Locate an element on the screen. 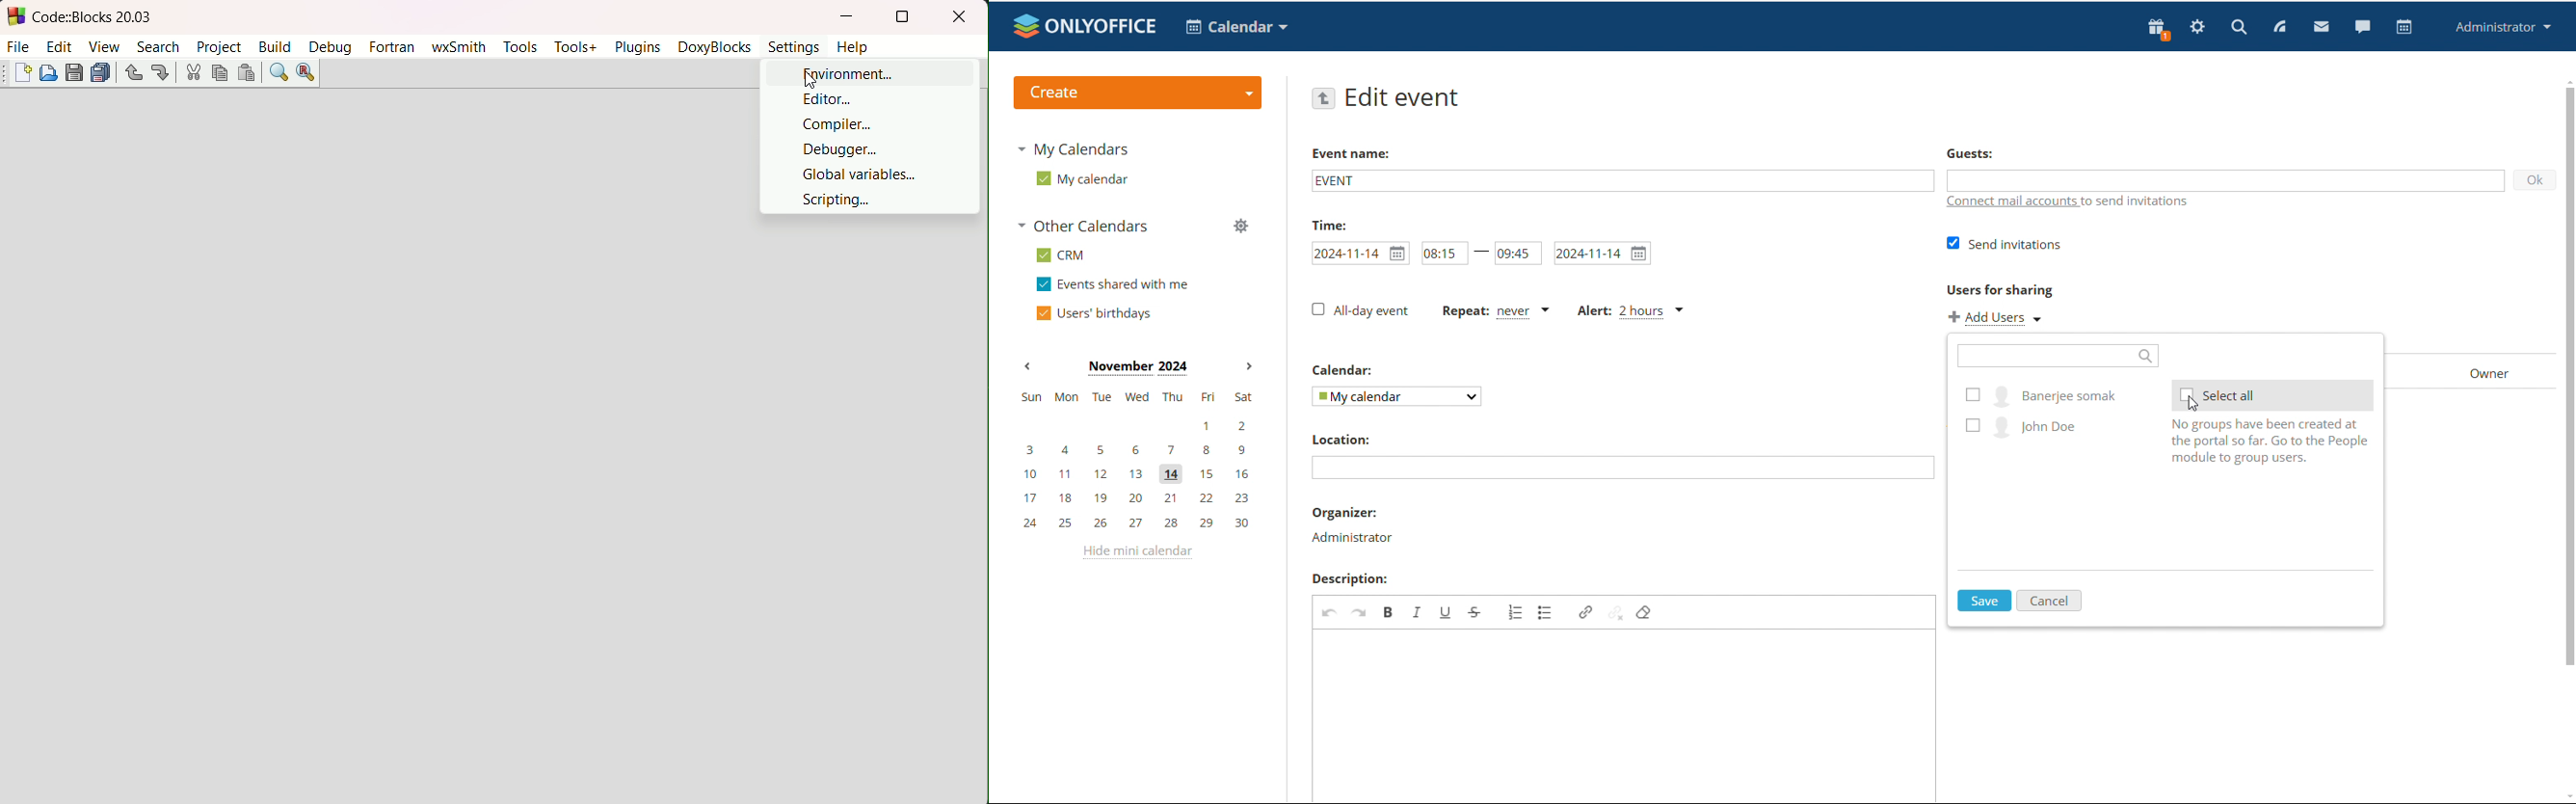 The height and width of the screenshot is (812, 2576). redo is located at coordinates (162, 73).